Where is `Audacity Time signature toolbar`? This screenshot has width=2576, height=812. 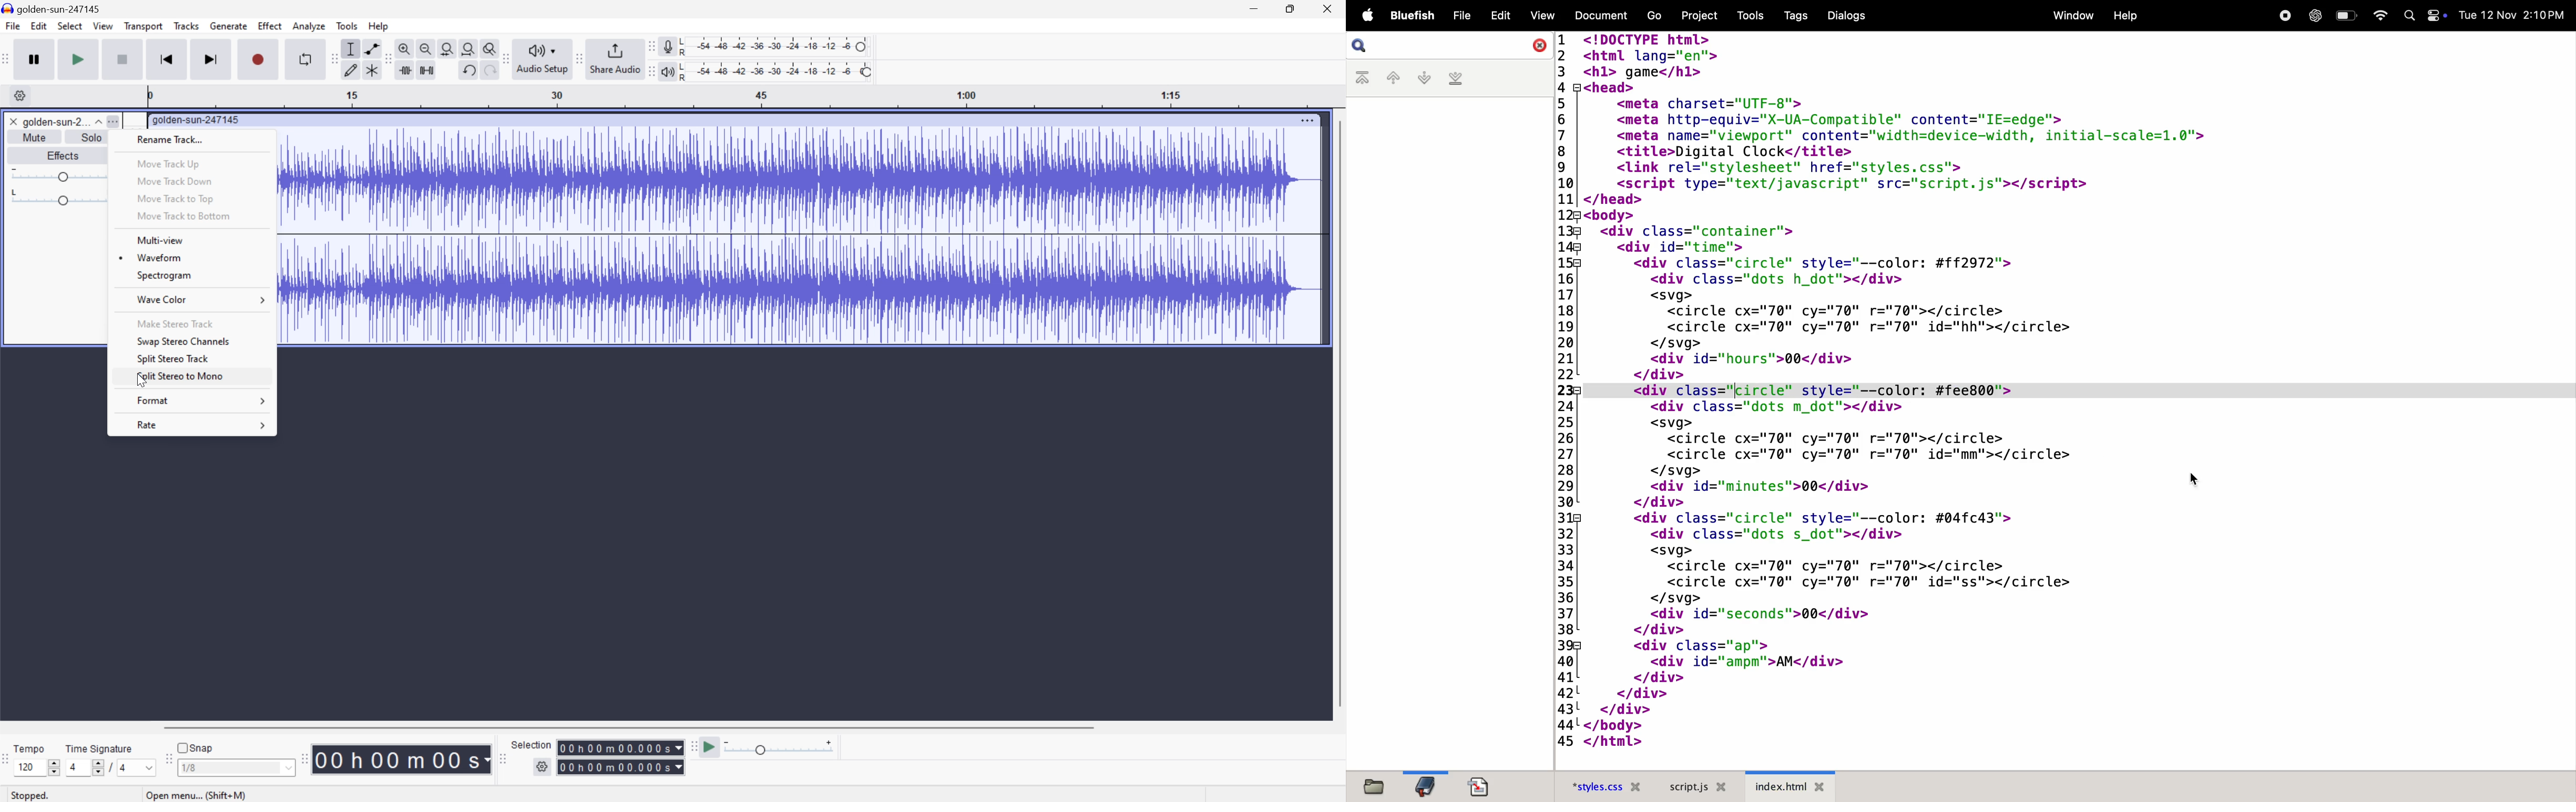
Audacity Time signature toolbar is located at coordinates (8, 754).